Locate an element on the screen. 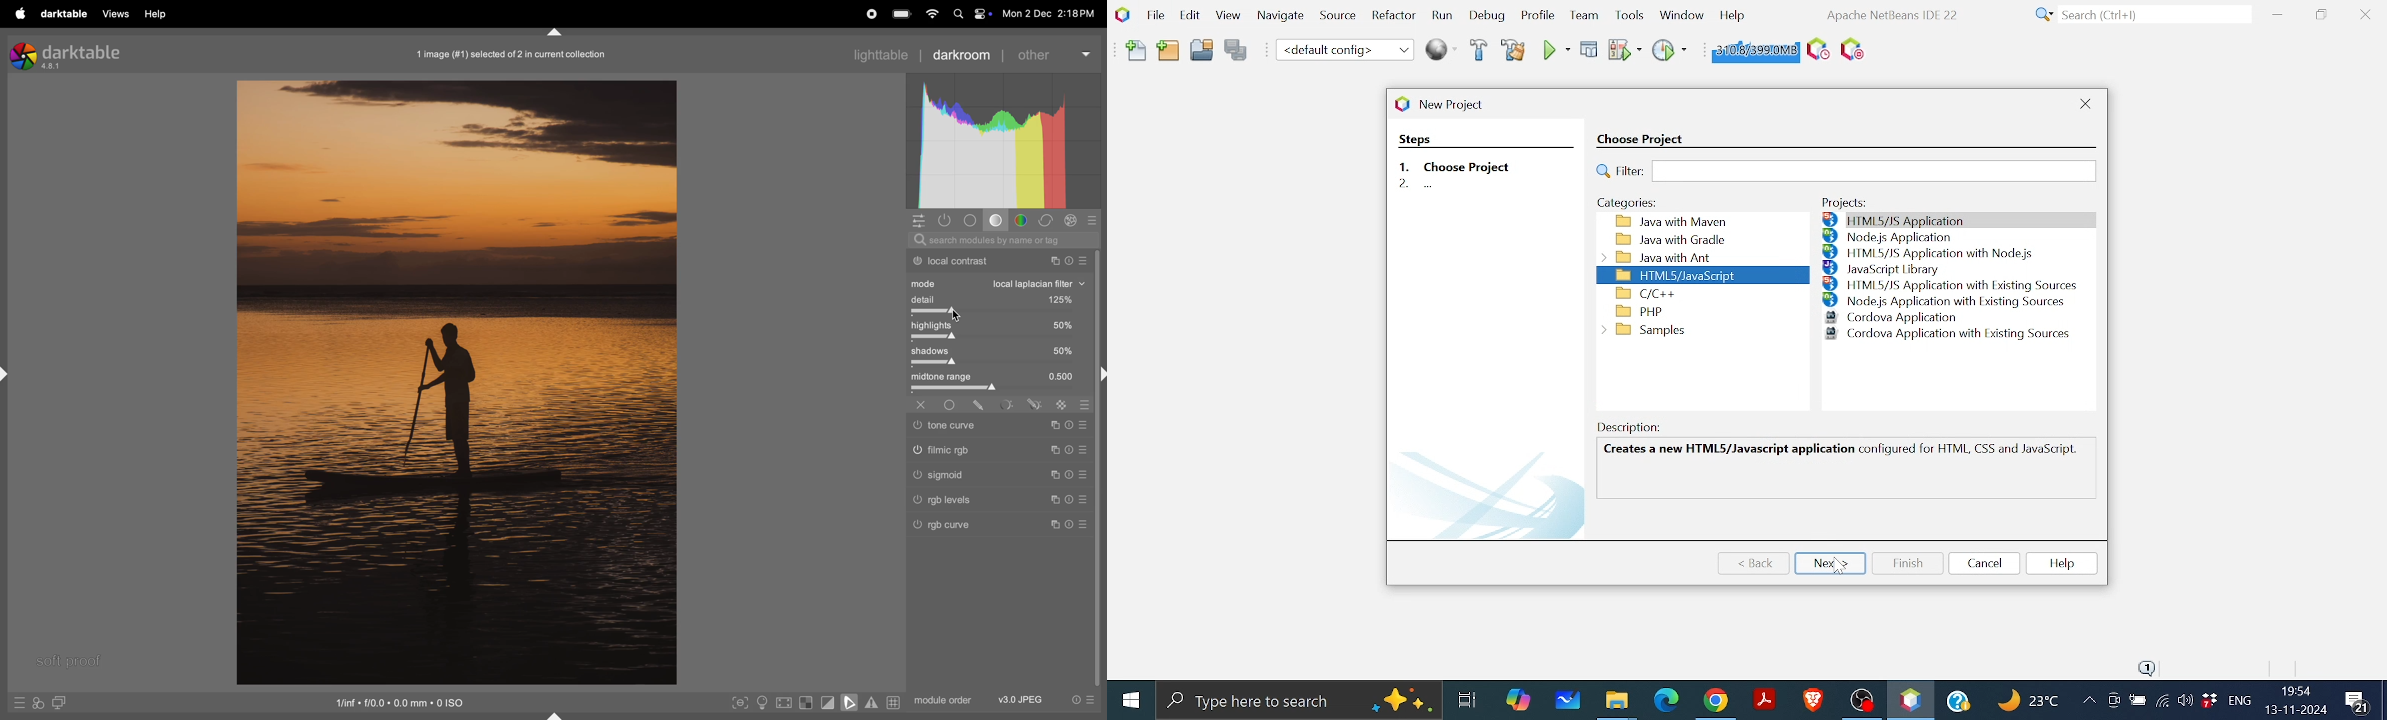 This screenshot has width=2408, height=728.  is located at coordinates (959, 475).